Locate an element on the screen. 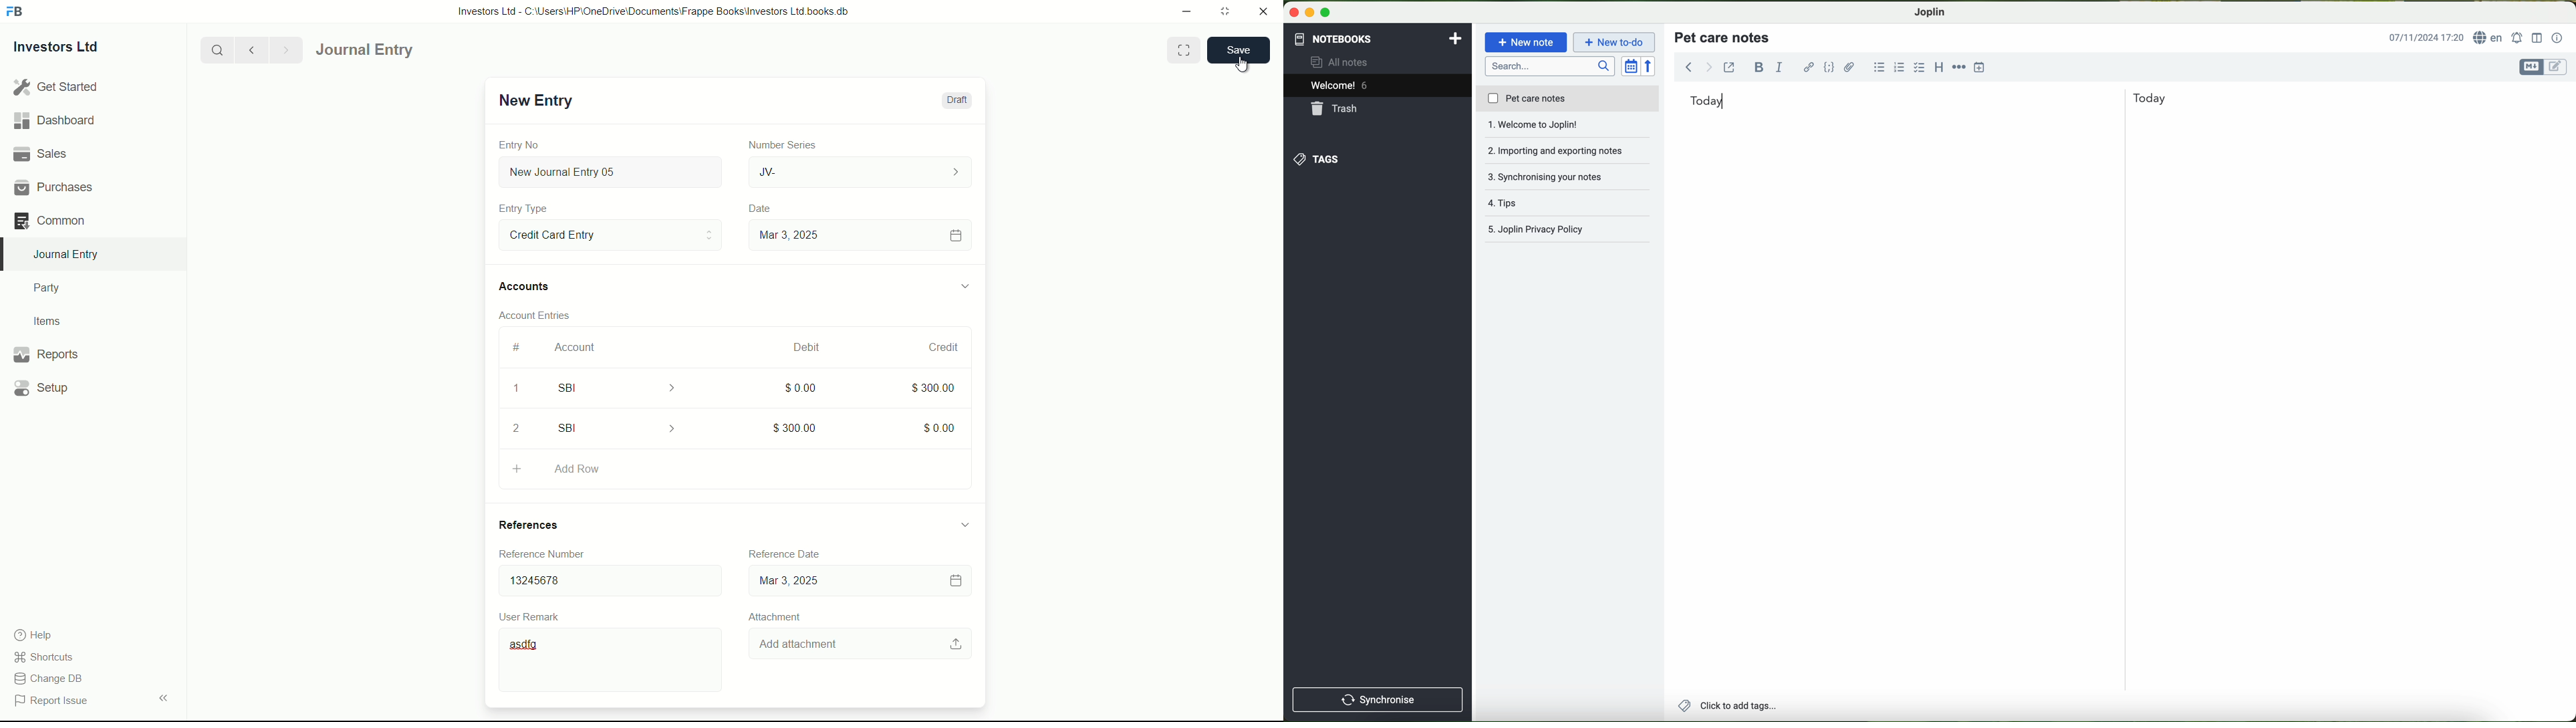 The height and width of the screenshot is (728, 2576). $300.00 is located at coordinates (934, 386).